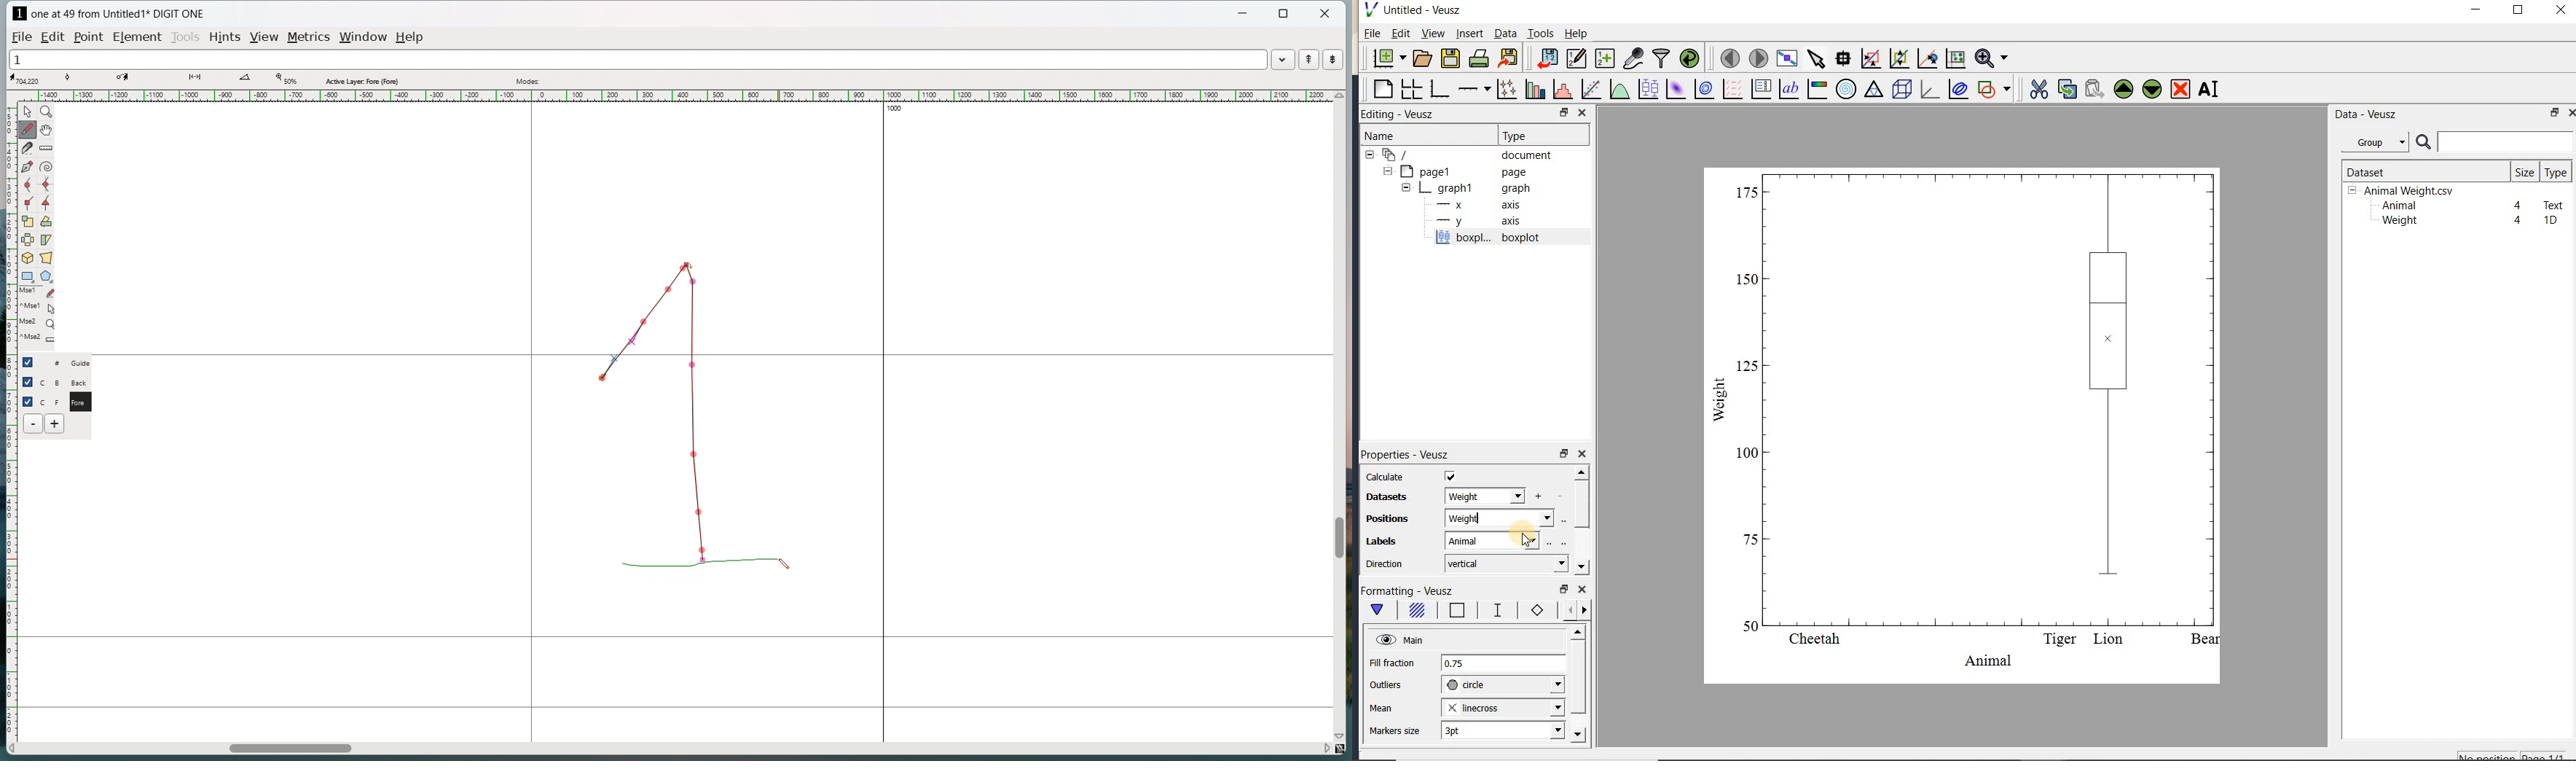 The image size is (2576, 784). Describe the element at coordinates (13, 749) in the screenshot. I see `scroll left` at that location.